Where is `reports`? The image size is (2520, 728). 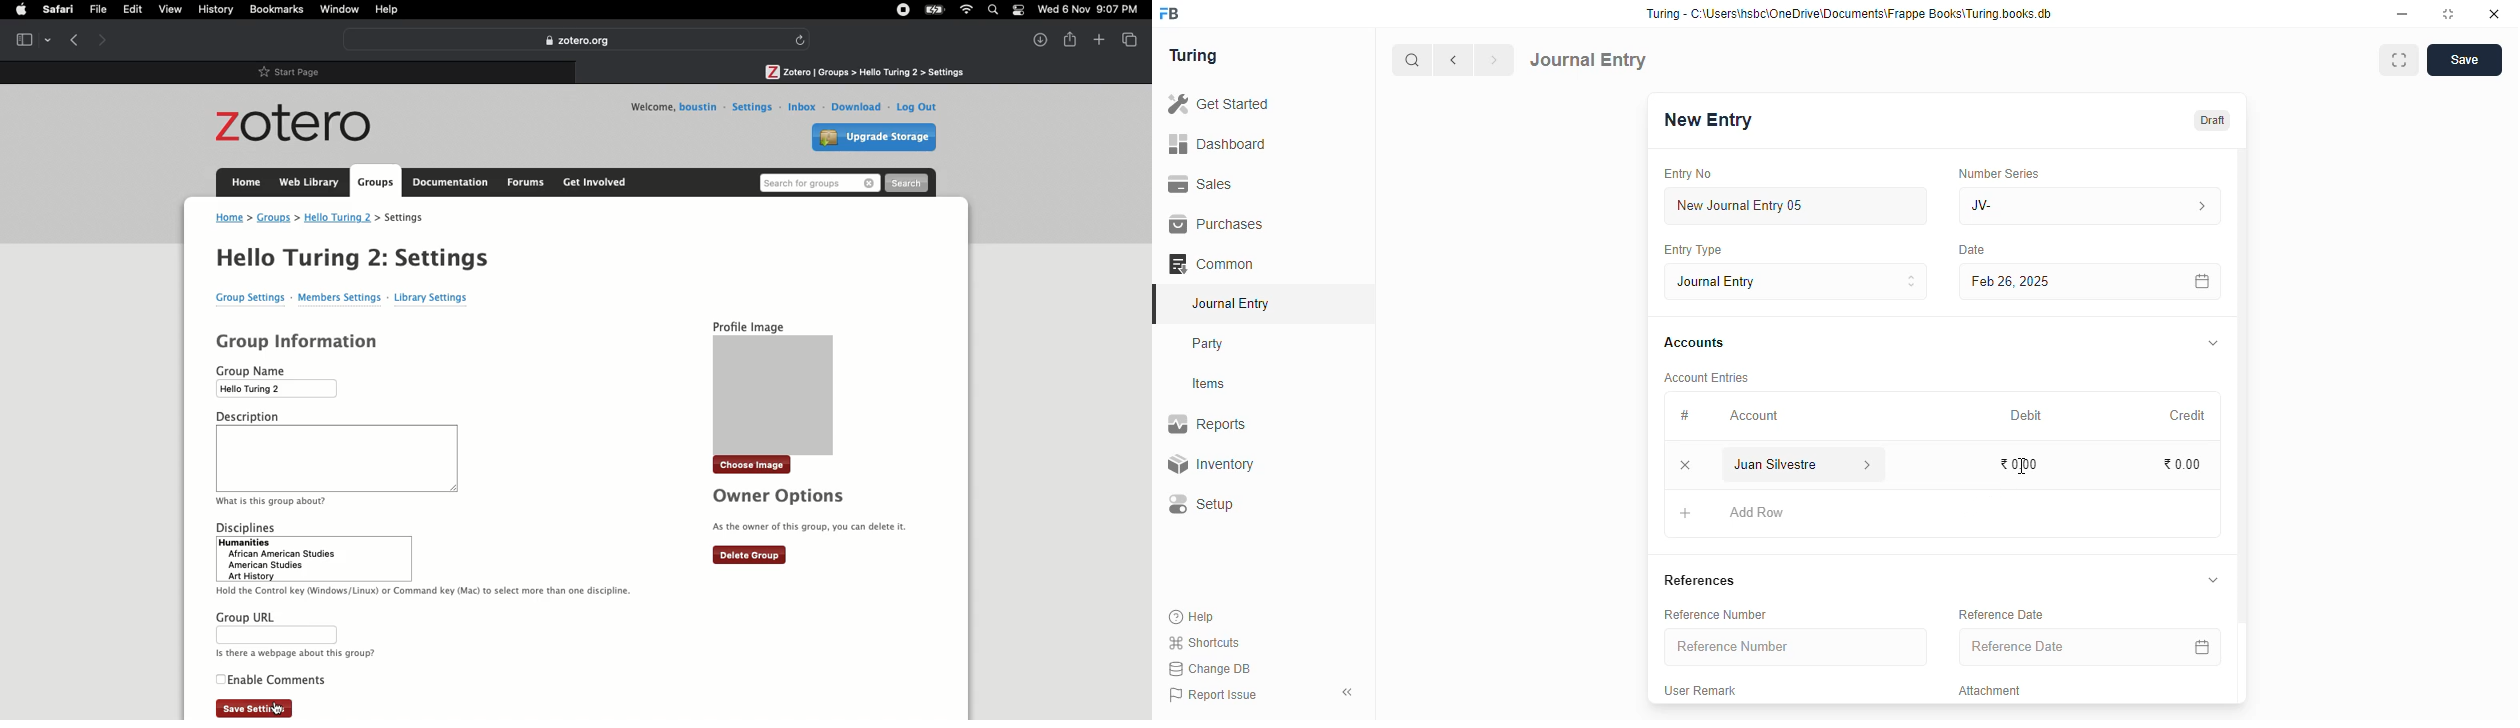 reports is located at coordinates (1208, 424).